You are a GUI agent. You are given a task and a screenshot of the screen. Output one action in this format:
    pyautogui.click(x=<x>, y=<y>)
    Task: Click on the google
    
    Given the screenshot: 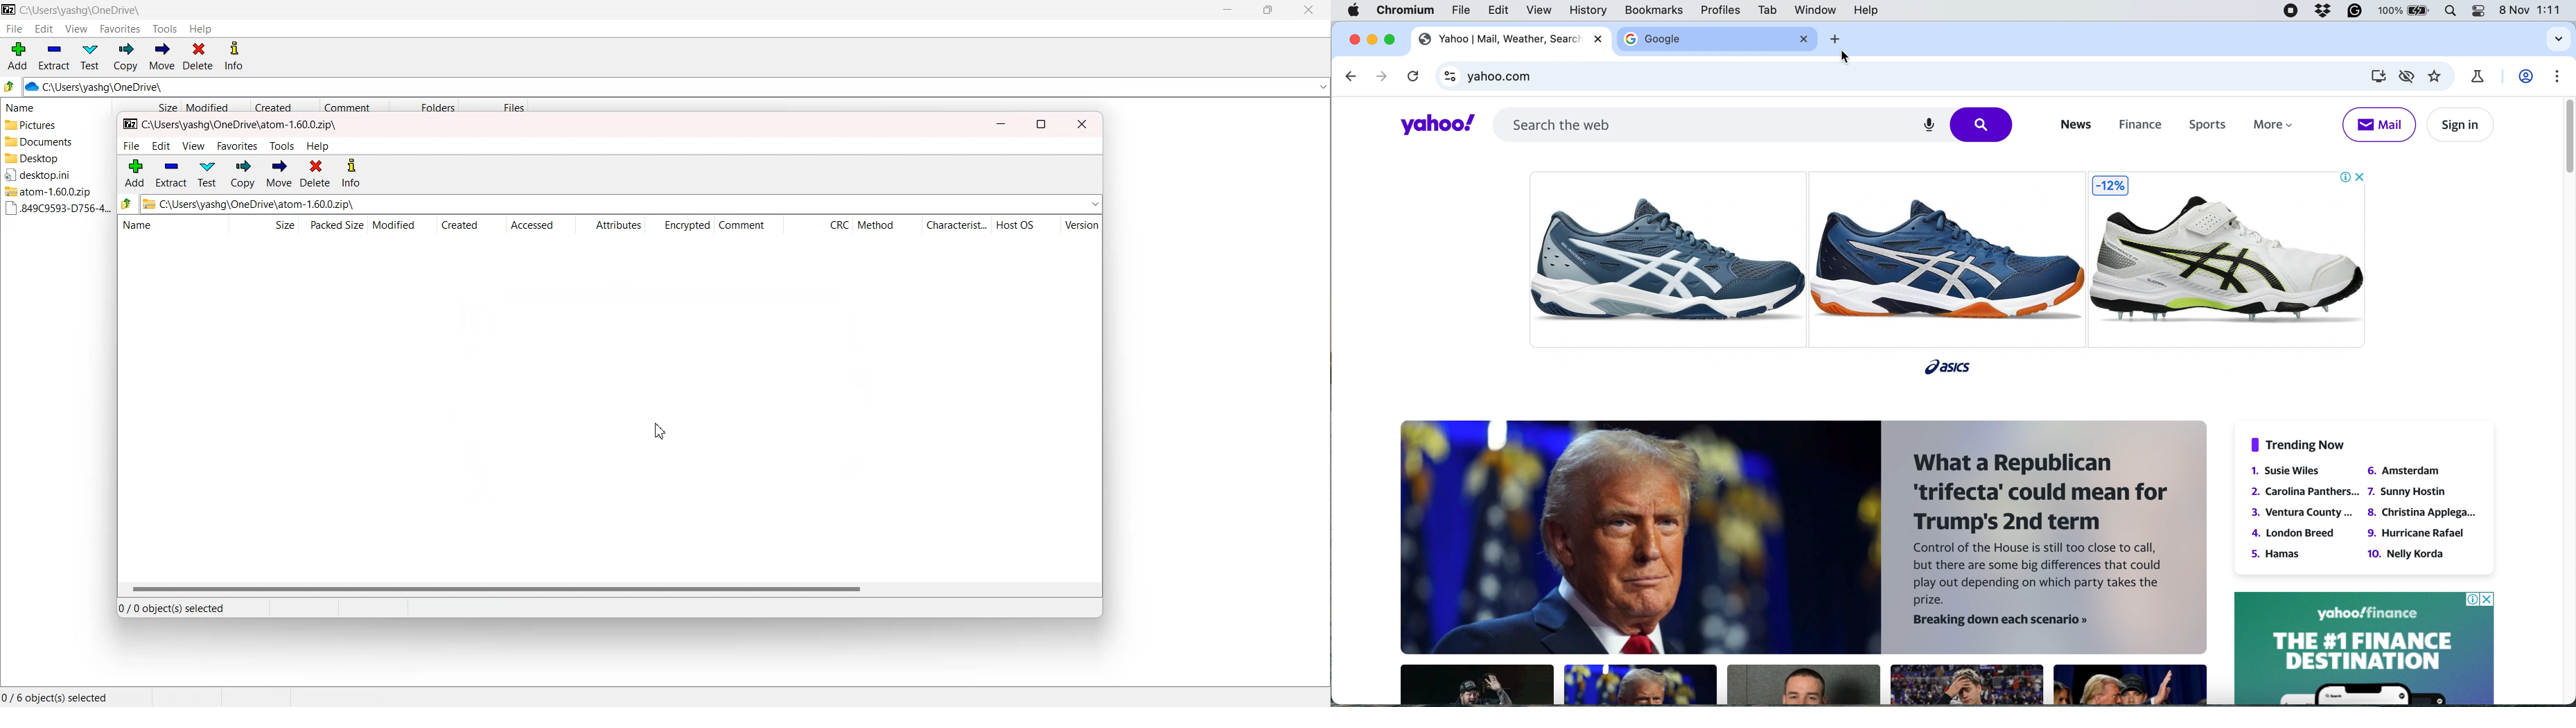 What is the action you would take?
    pyautogui.click(x=1654, y=39)
    